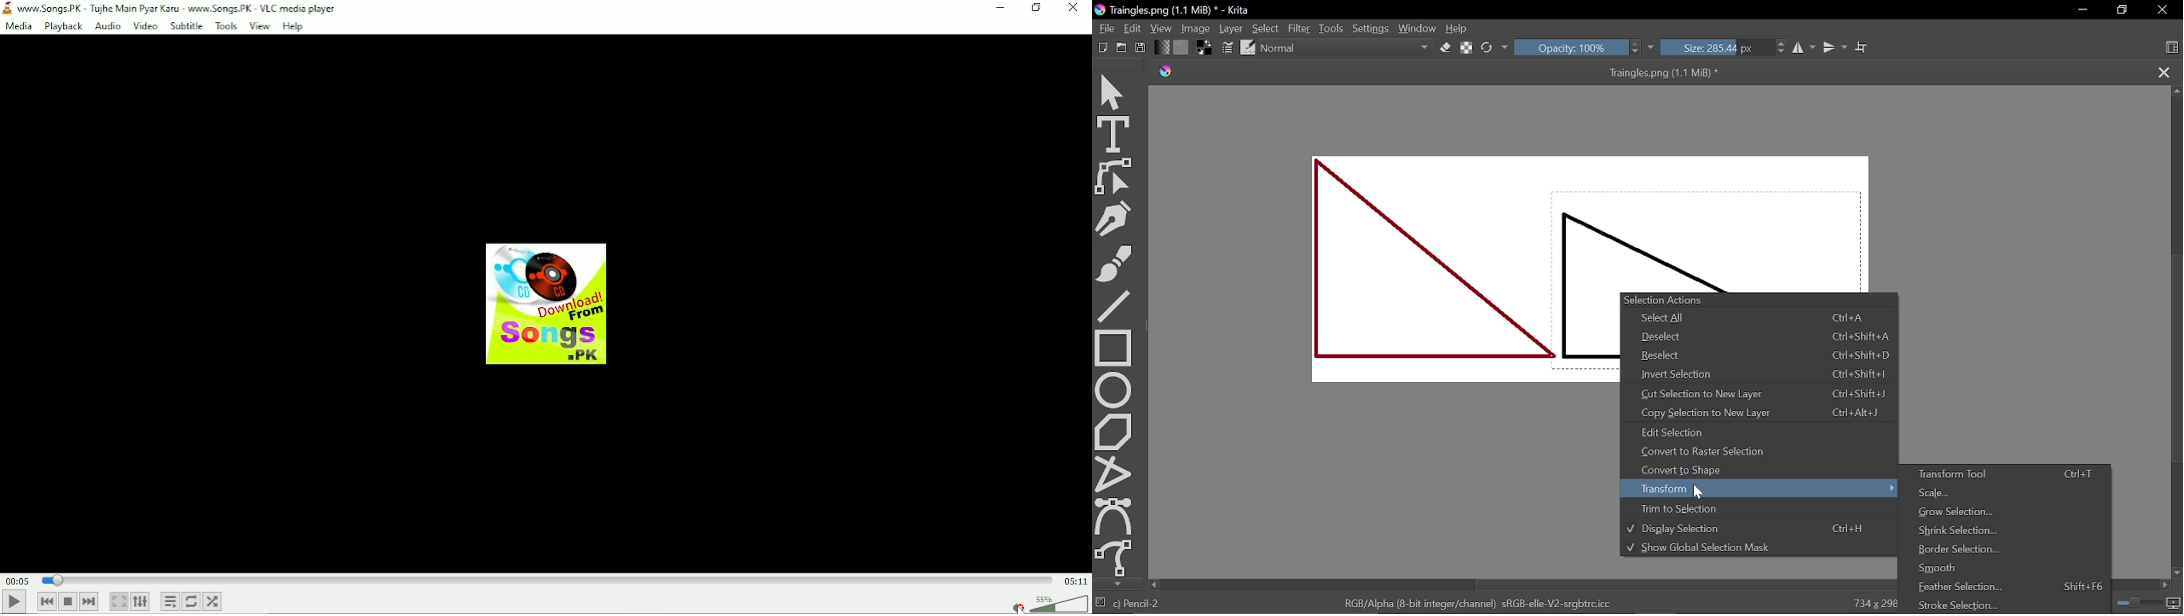  I want to click on Edit brush preset, so click(1249, 49).